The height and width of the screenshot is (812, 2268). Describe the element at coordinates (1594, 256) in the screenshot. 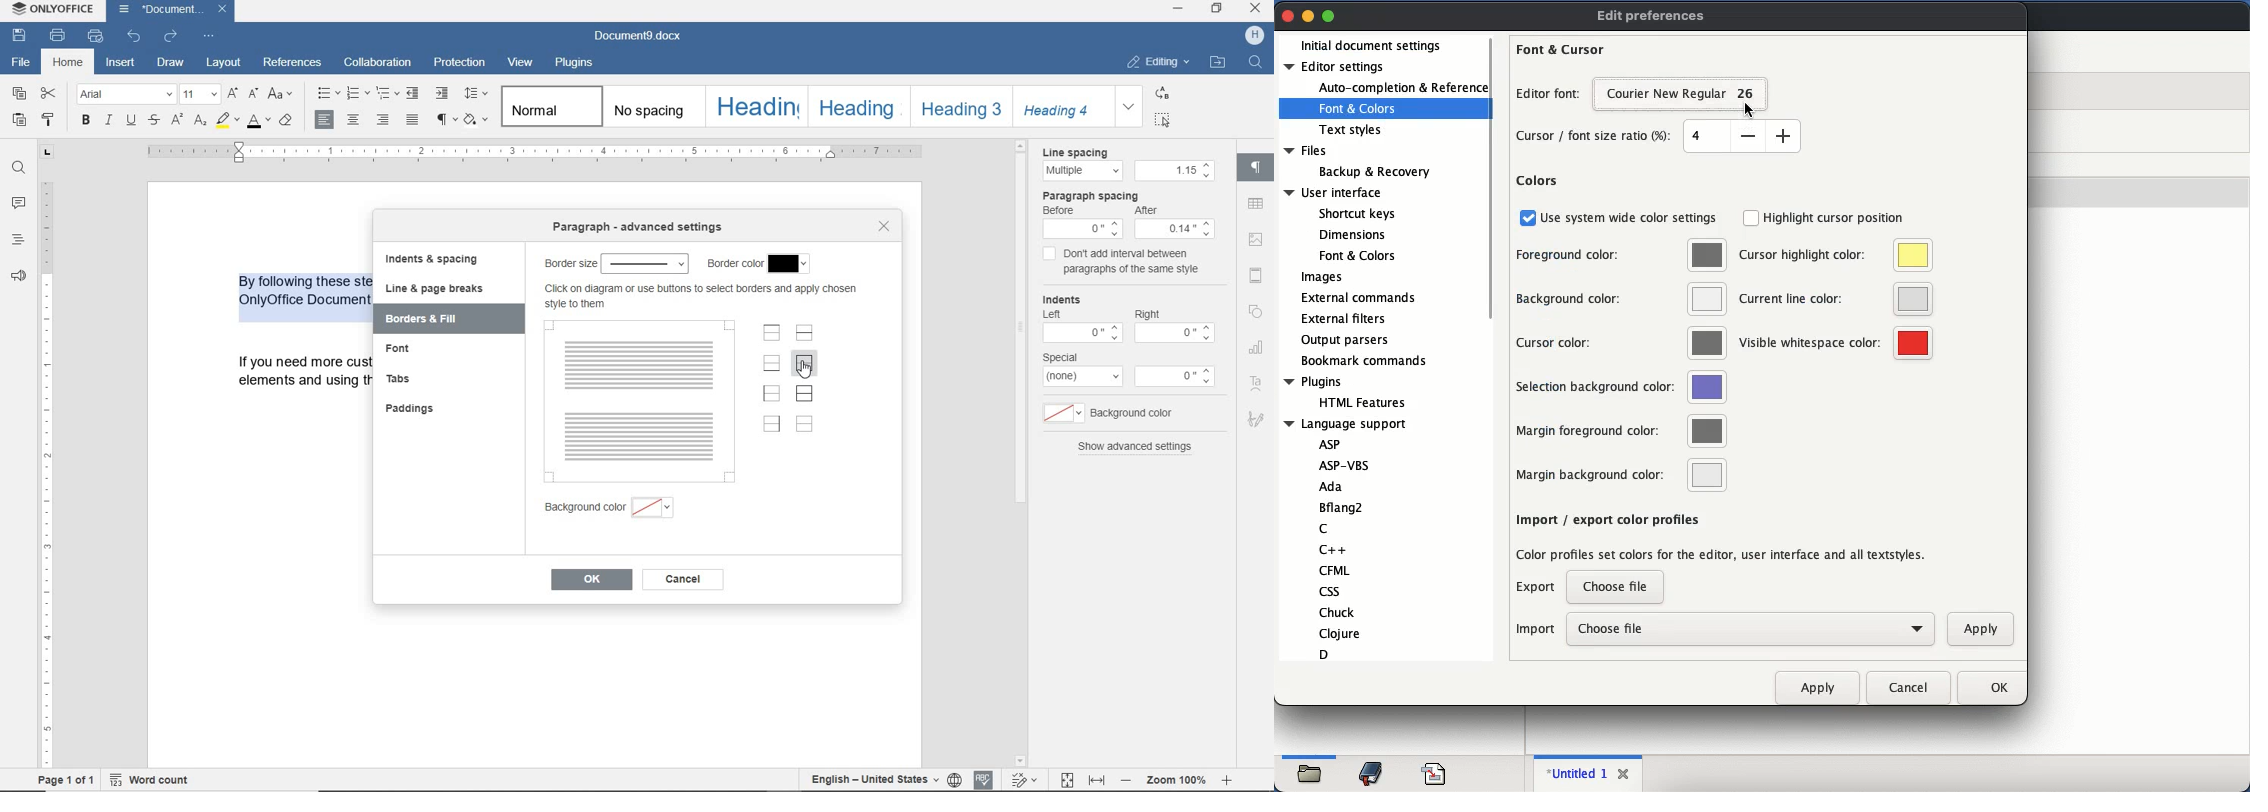

I see `foreground color` at that location.